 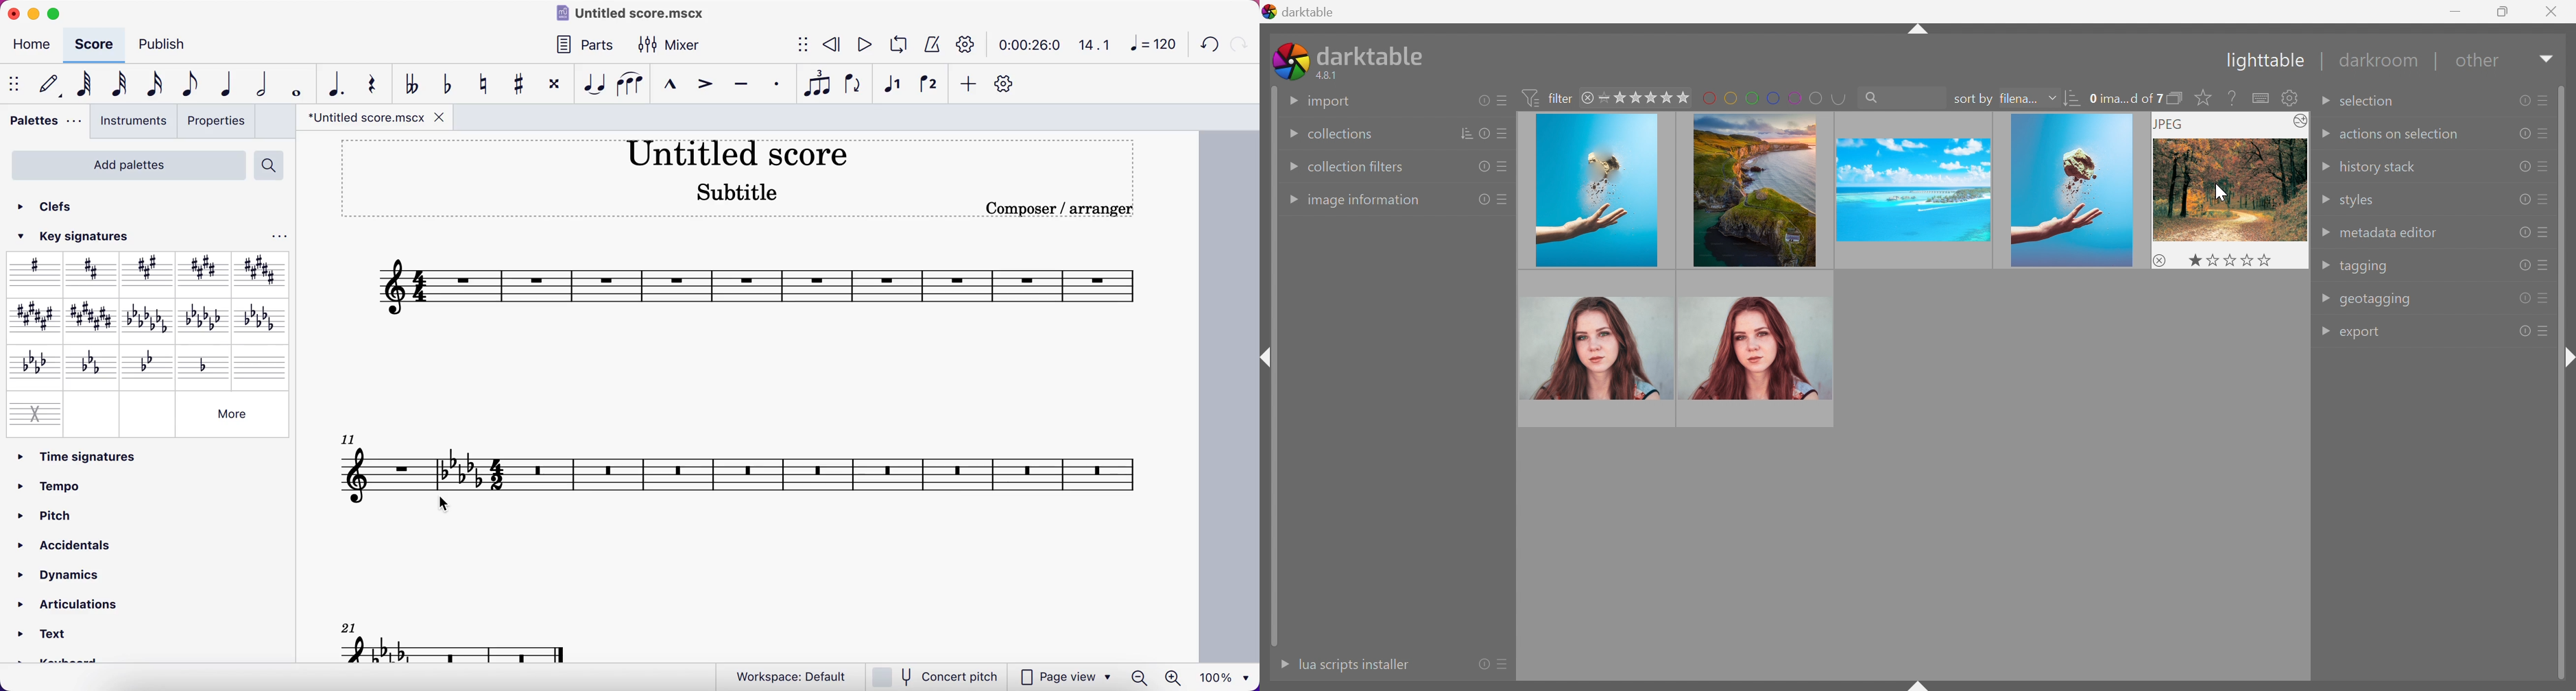 What do you see at coordinates (1646, 97) in the screenshot?
I see `range rating` at bounding box center [1646, 97].